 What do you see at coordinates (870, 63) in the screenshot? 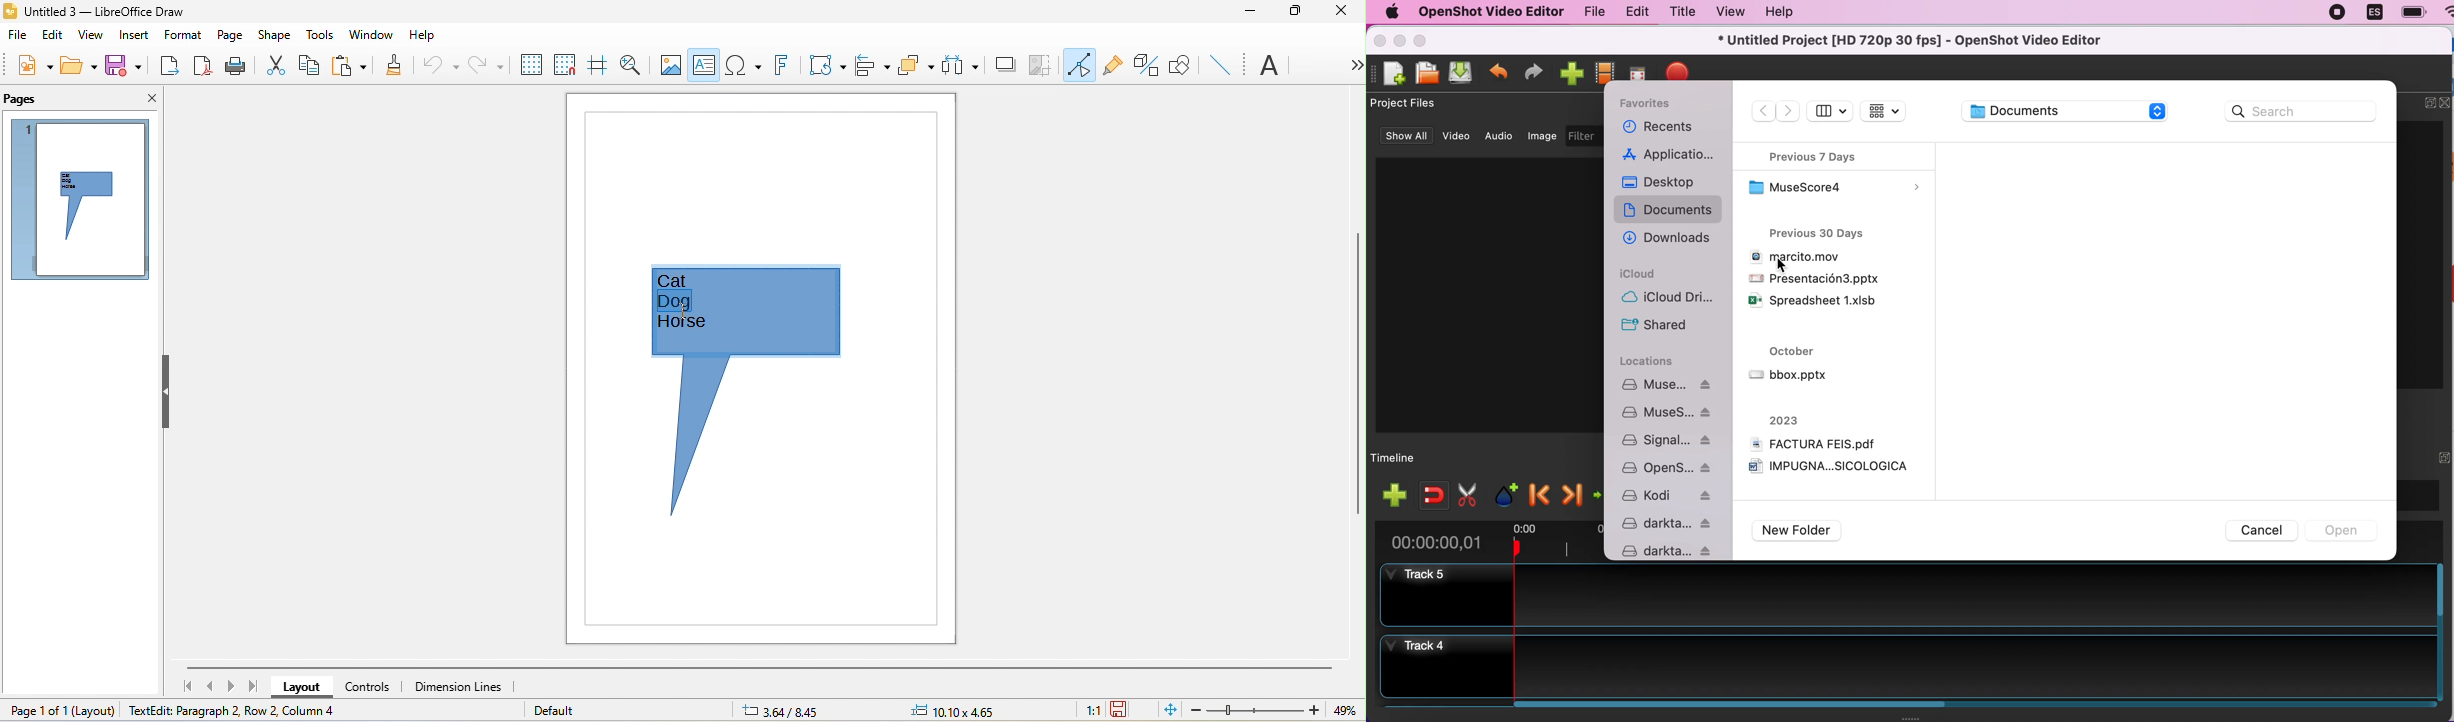
I see `align object` at bounding box center [870, 63].